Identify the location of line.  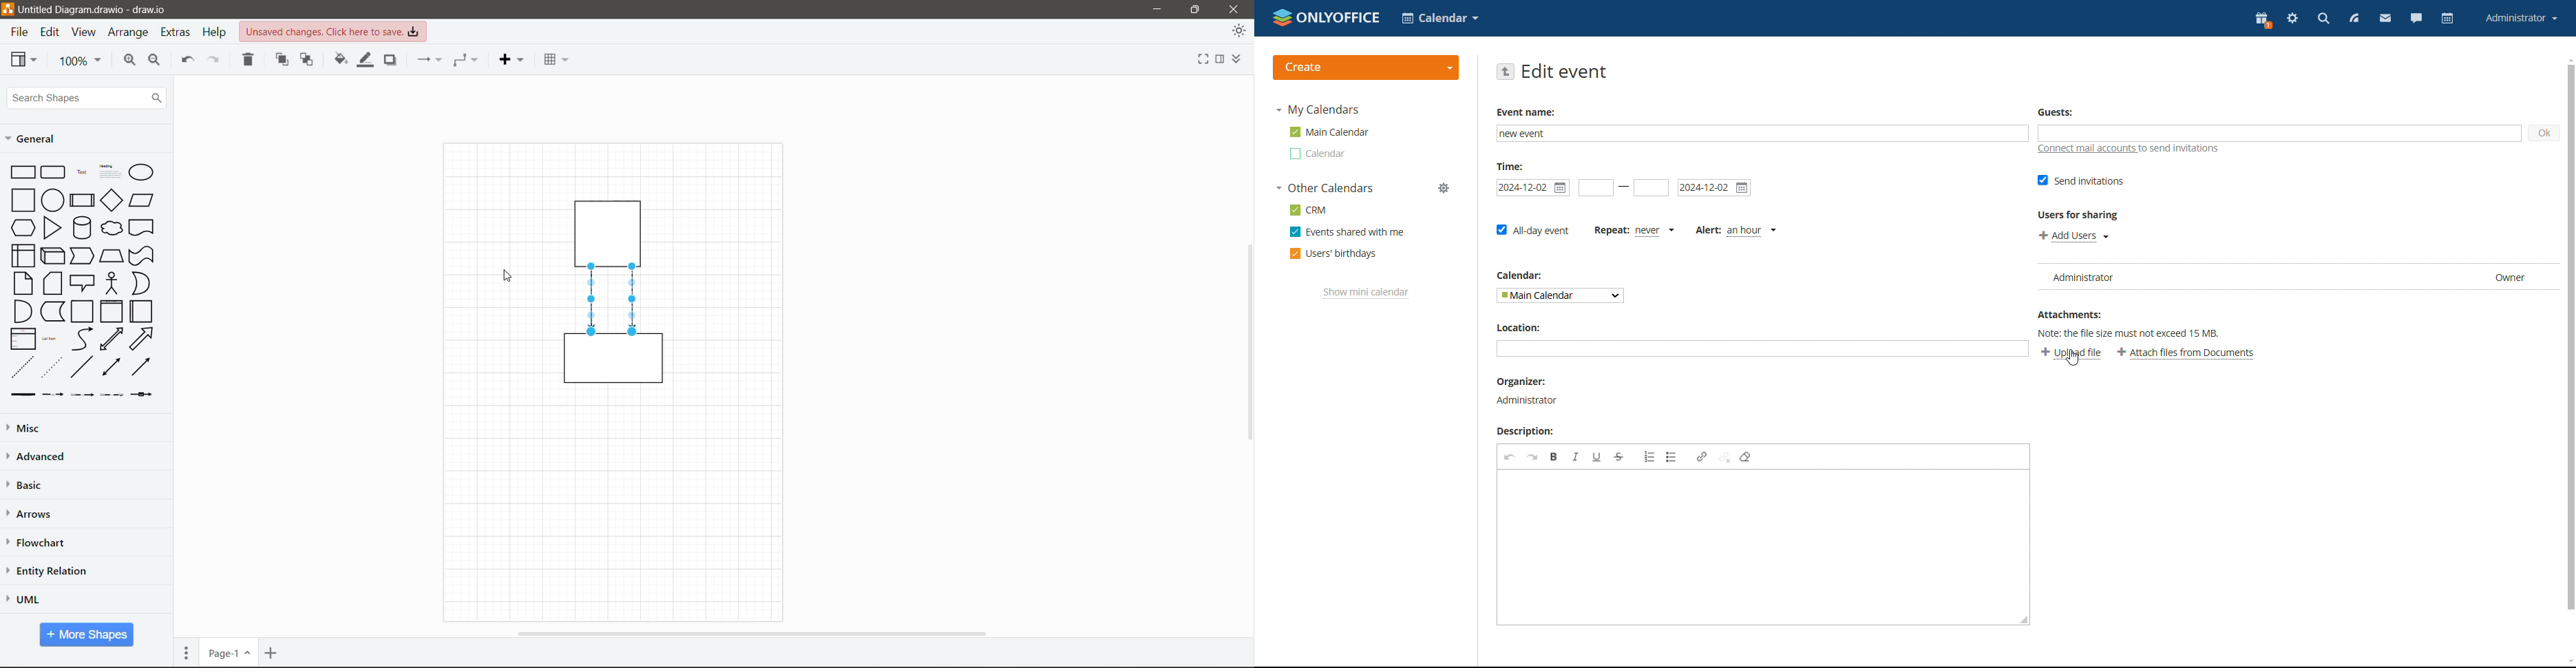
(82, 367).